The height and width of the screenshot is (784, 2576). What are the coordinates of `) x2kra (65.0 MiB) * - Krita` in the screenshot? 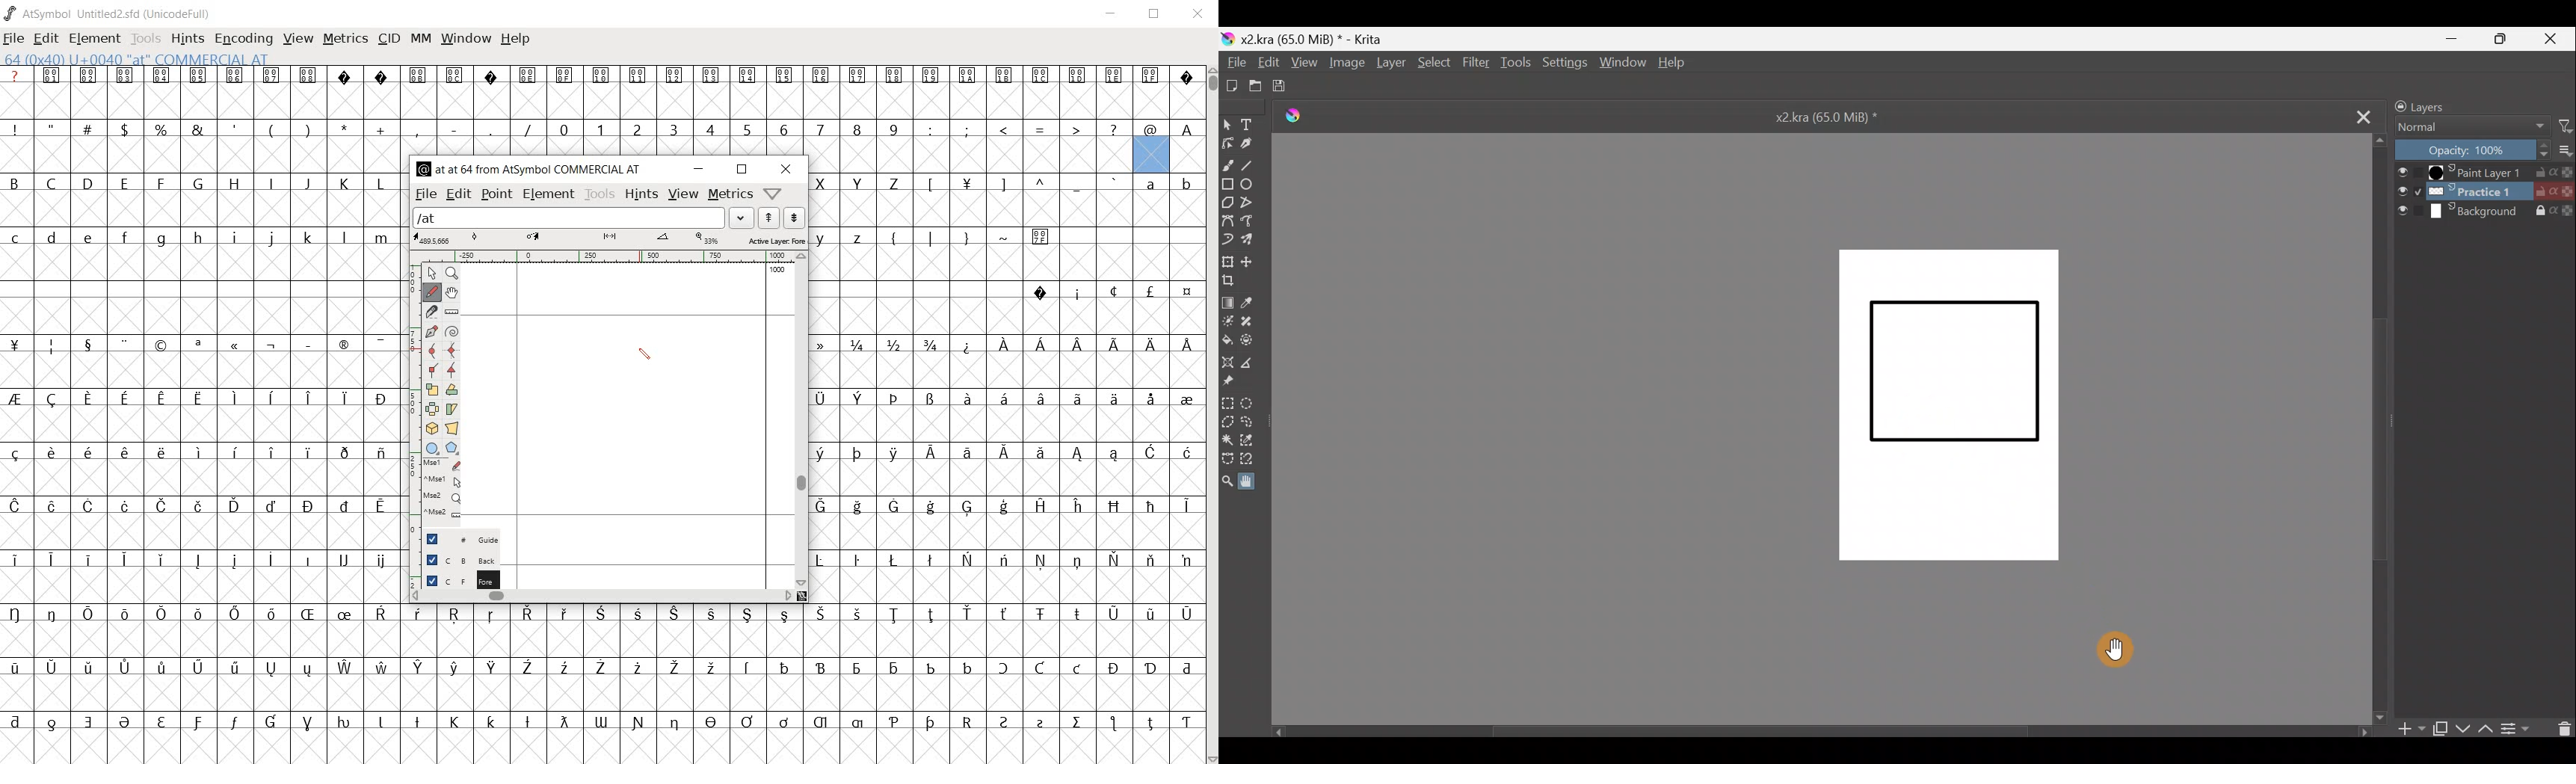 It's located at (1308, 40).